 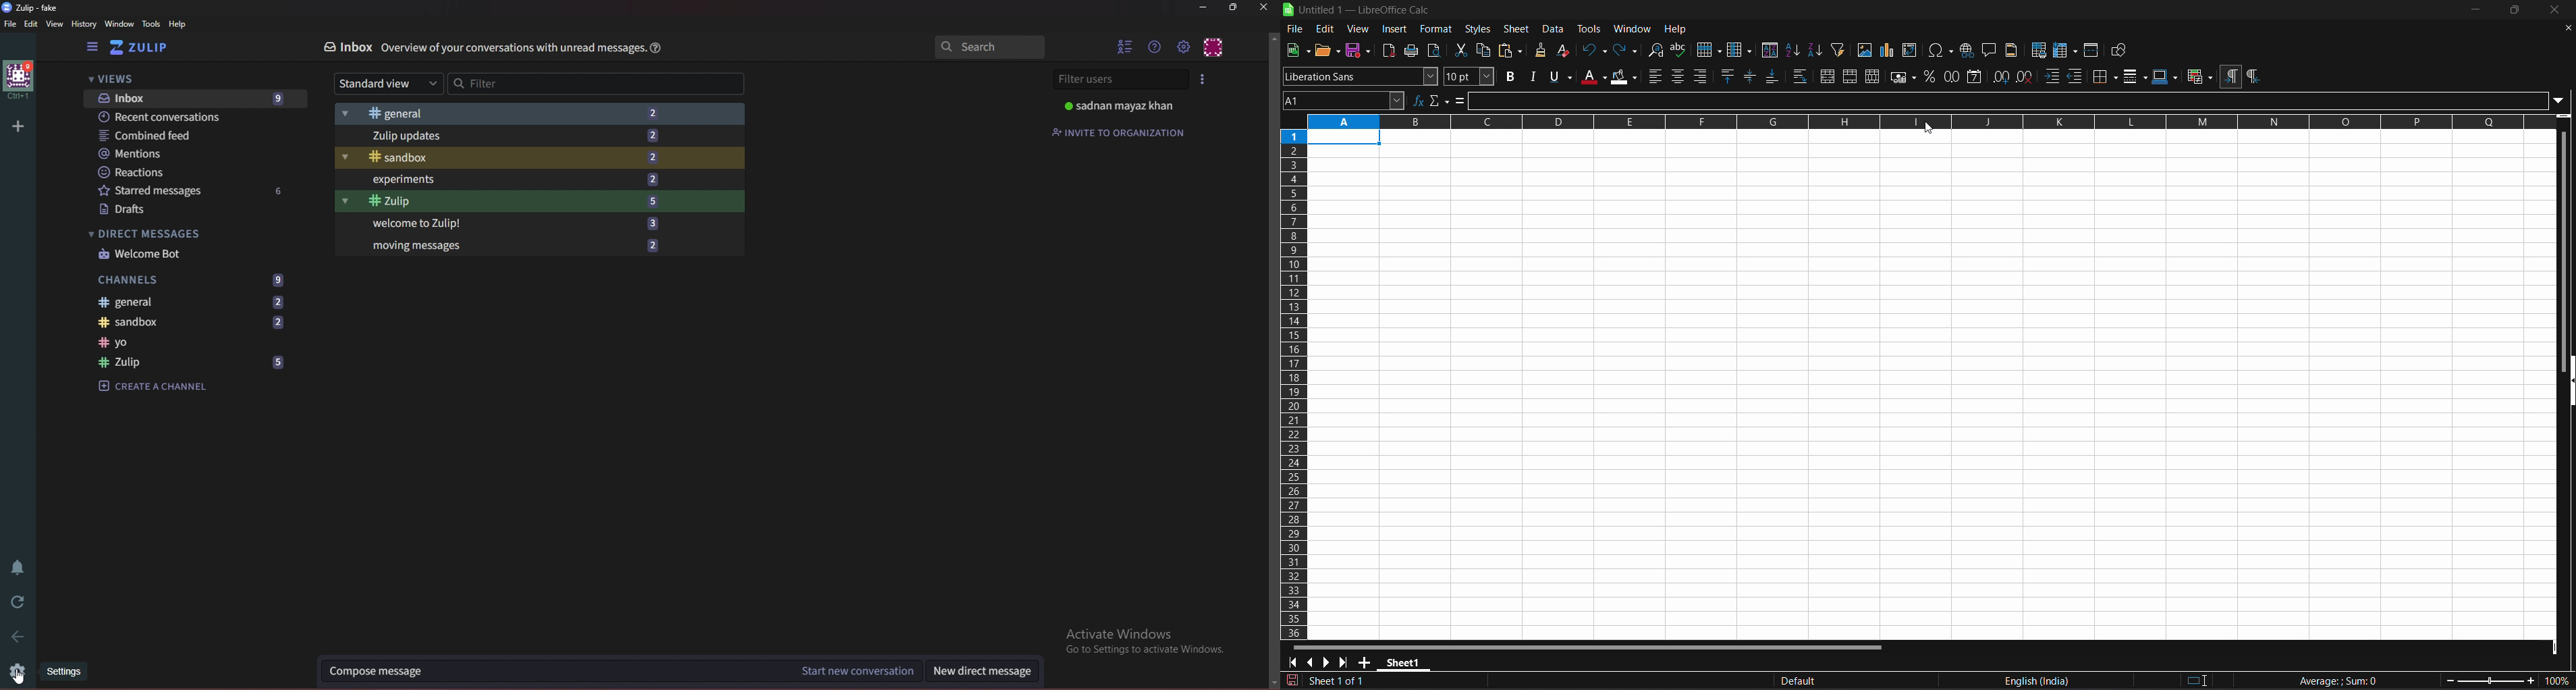 What do you see at coordinates (1554, 28) in the screenshot?
I see `data` at bounding box center [1554, 28].